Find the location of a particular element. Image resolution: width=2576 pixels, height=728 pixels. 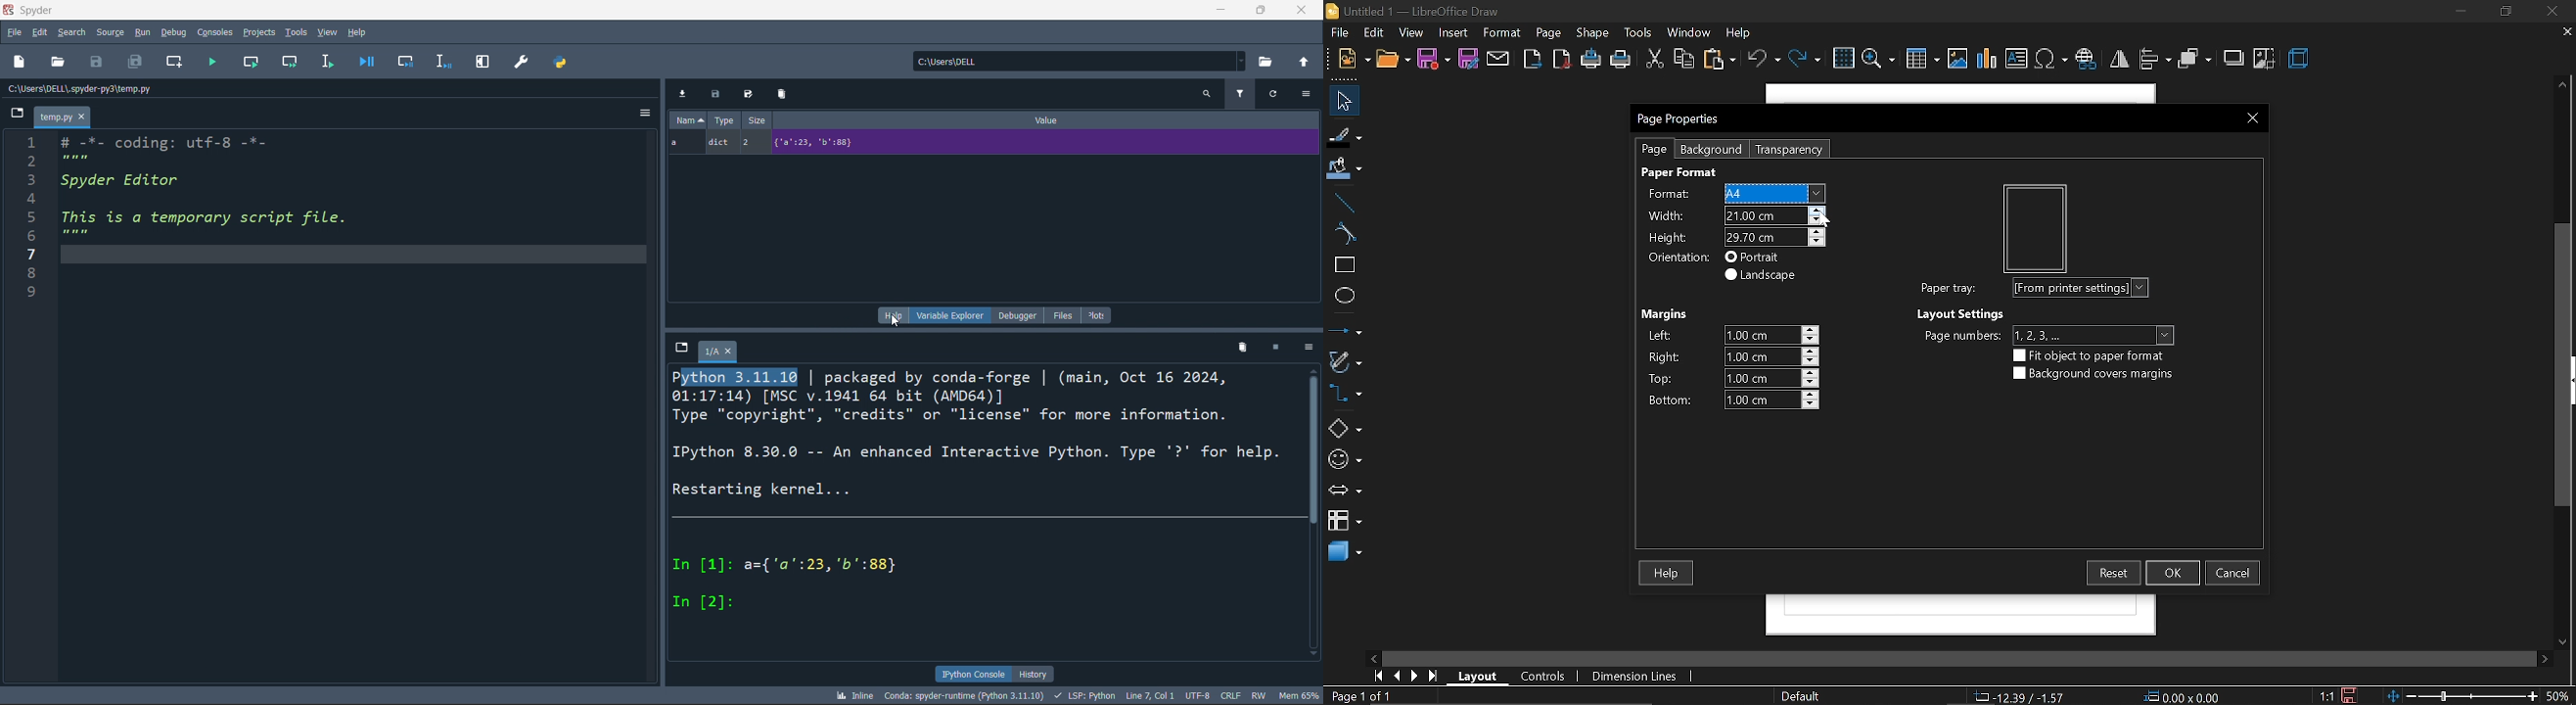

save as is located at coordinates (1470, 58).